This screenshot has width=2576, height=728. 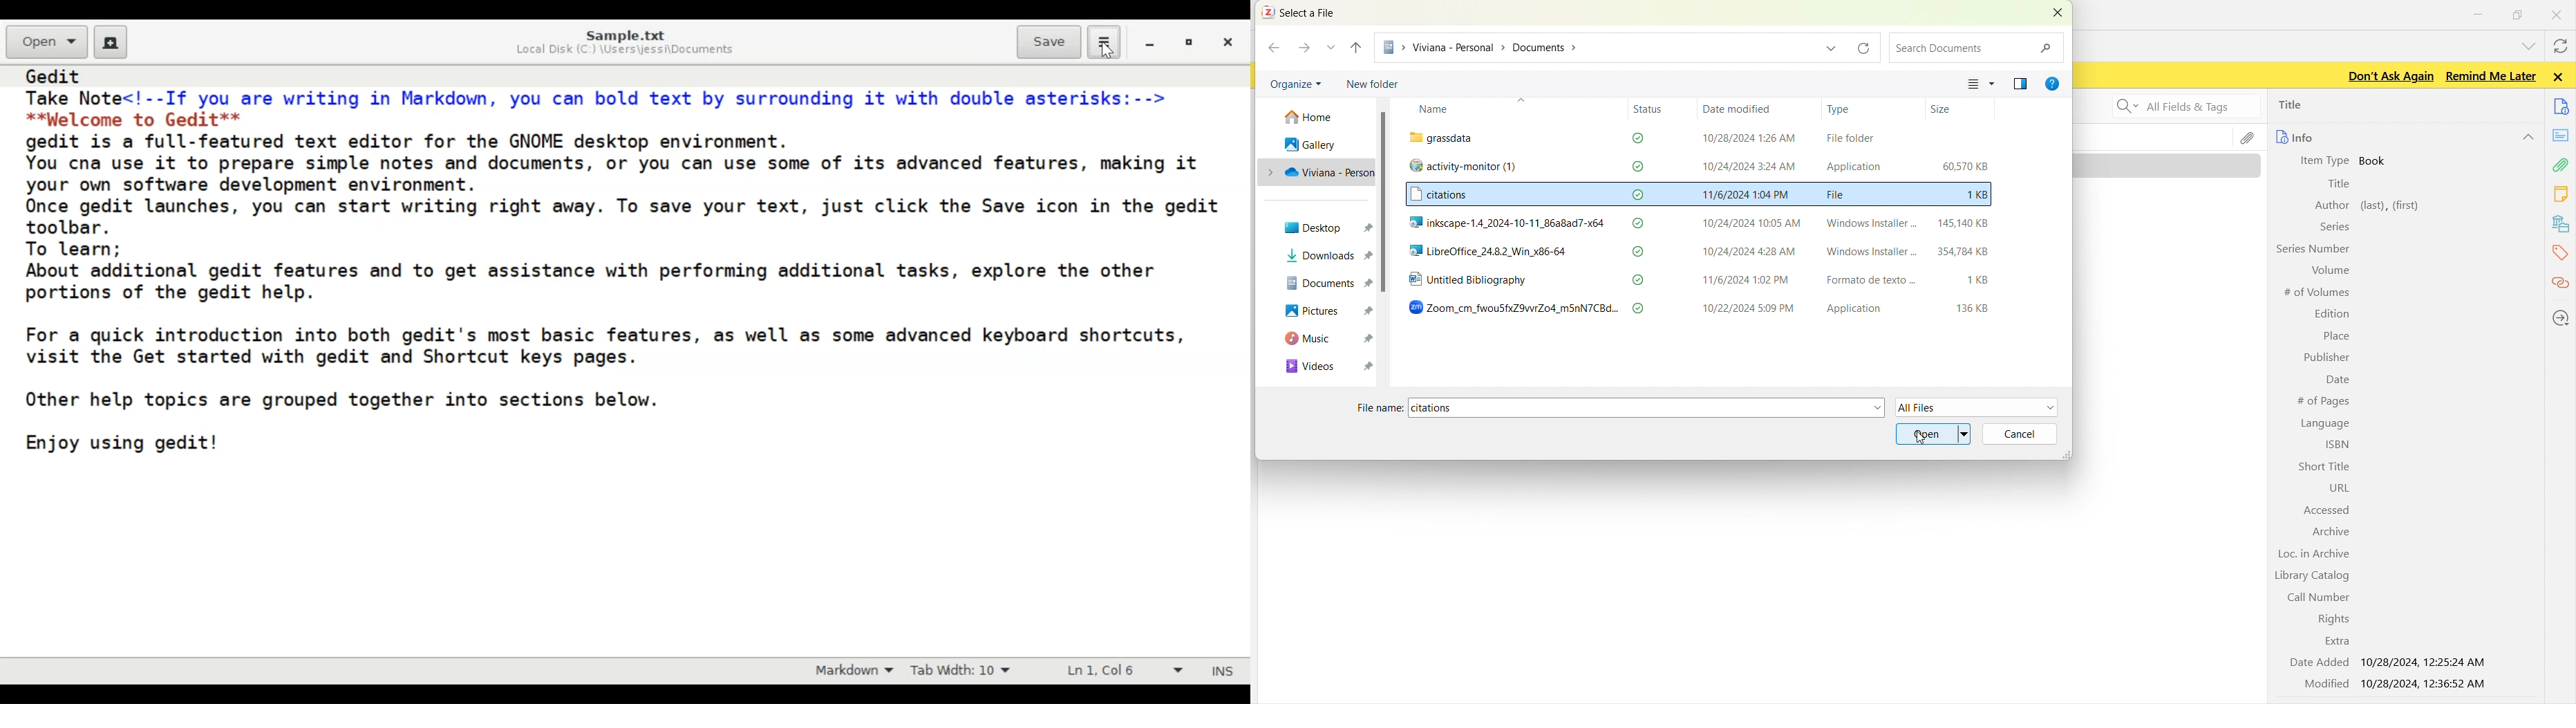 I want to click on Search all fields and tags, so click(x=2183, y=106).